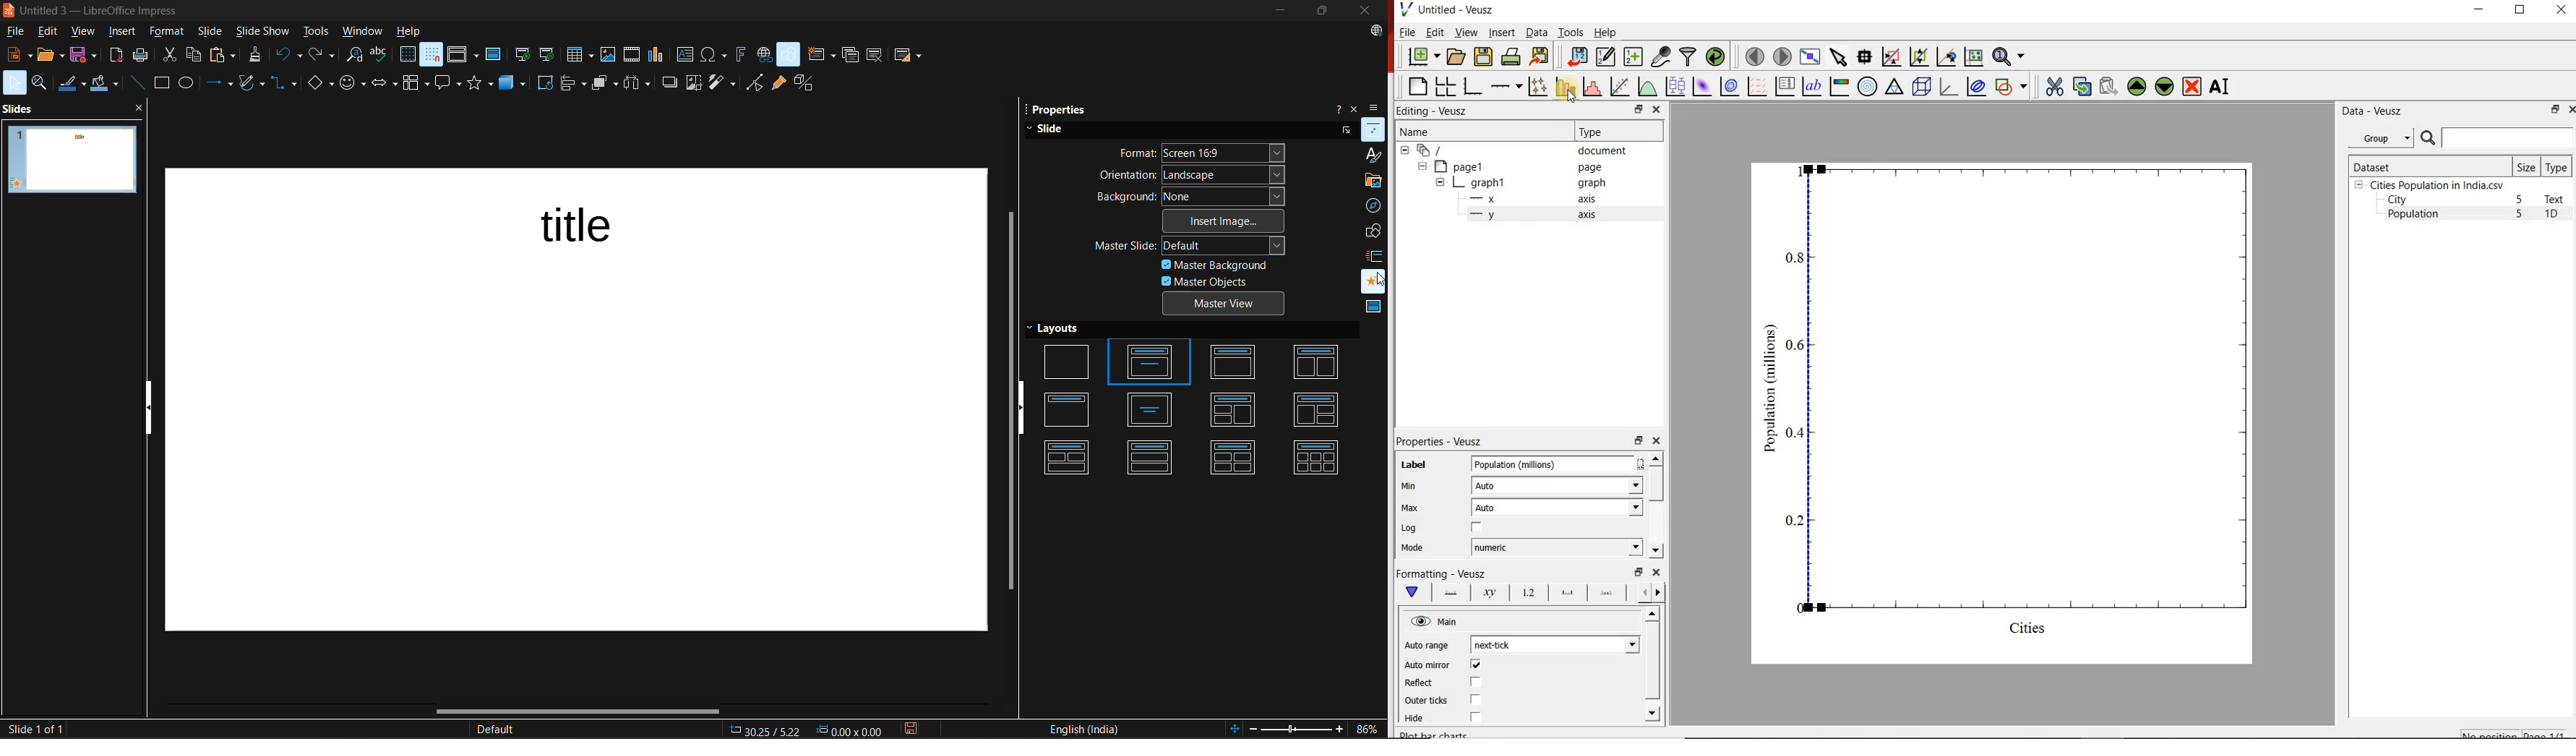  I want to click on copy, so click(198, 55).